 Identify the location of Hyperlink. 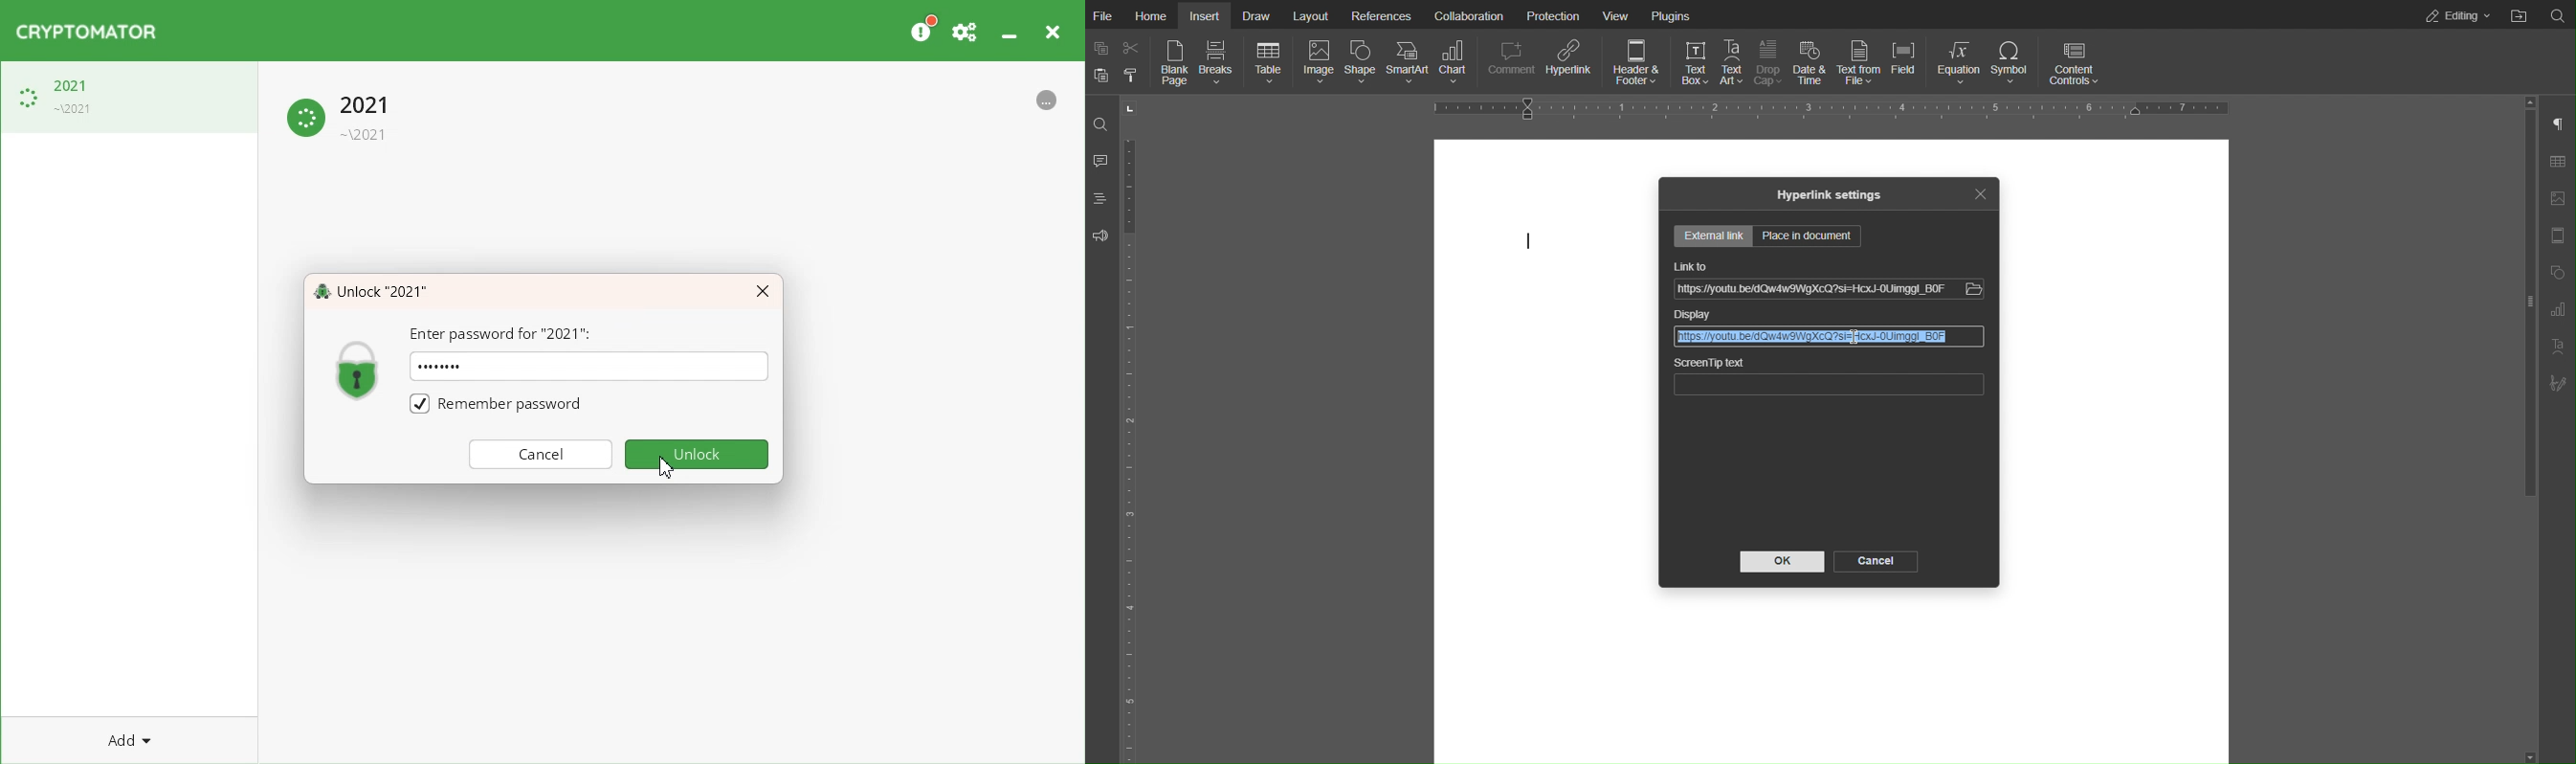
(1568, 62).